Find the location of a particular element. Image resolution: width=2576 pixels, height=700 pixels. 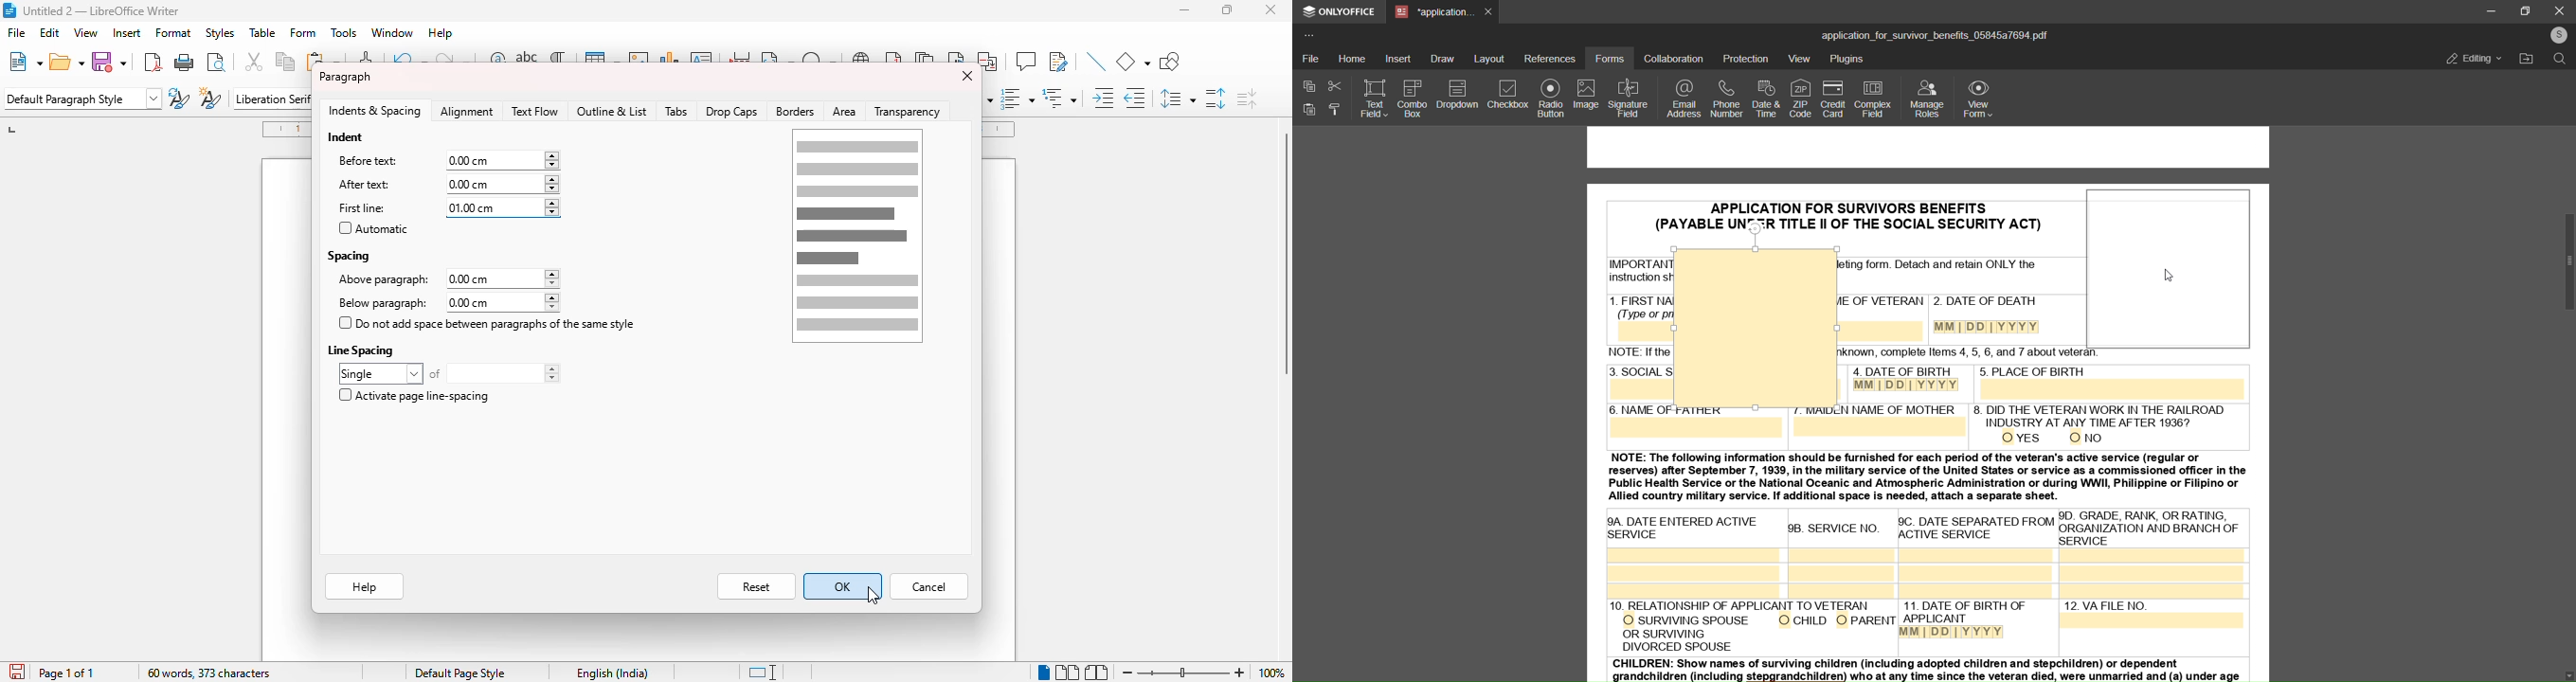

view form is located at coordinates (1981, 98).